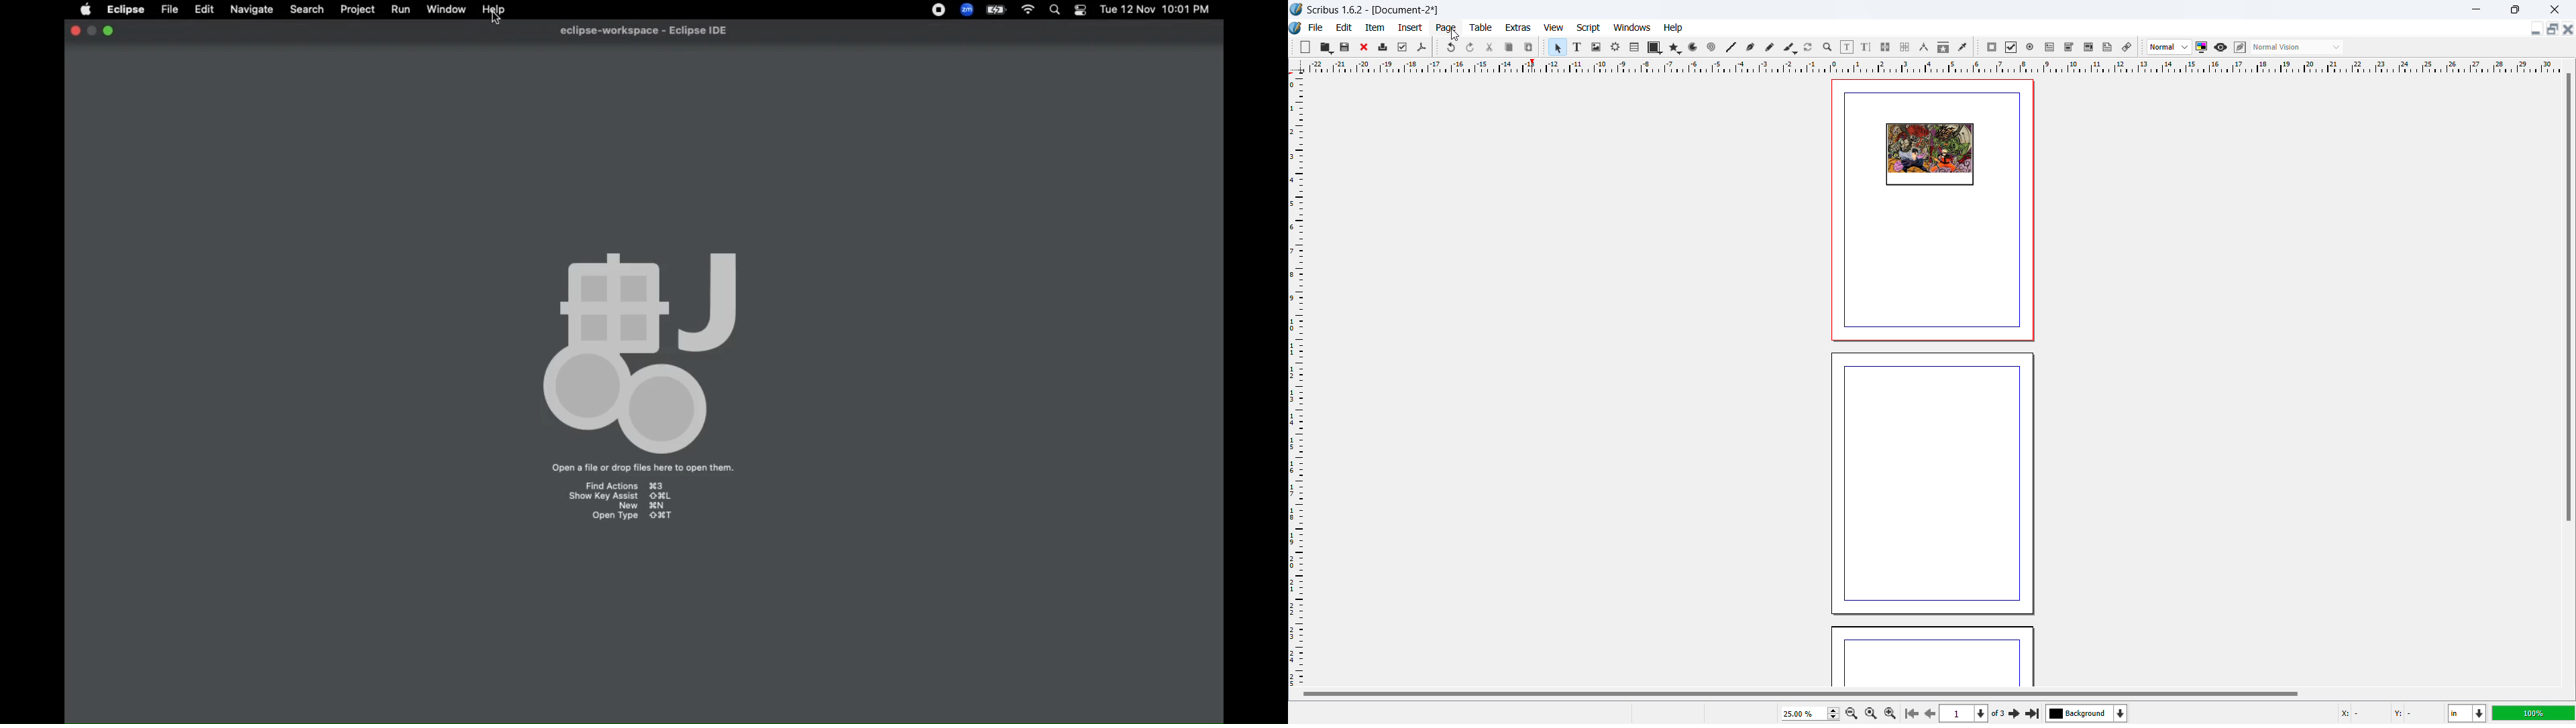 This screenshot has height=728, width=2576. Describe the element at coordinates (2220, 48) in the screenshot. I see `preview mode` at that location.